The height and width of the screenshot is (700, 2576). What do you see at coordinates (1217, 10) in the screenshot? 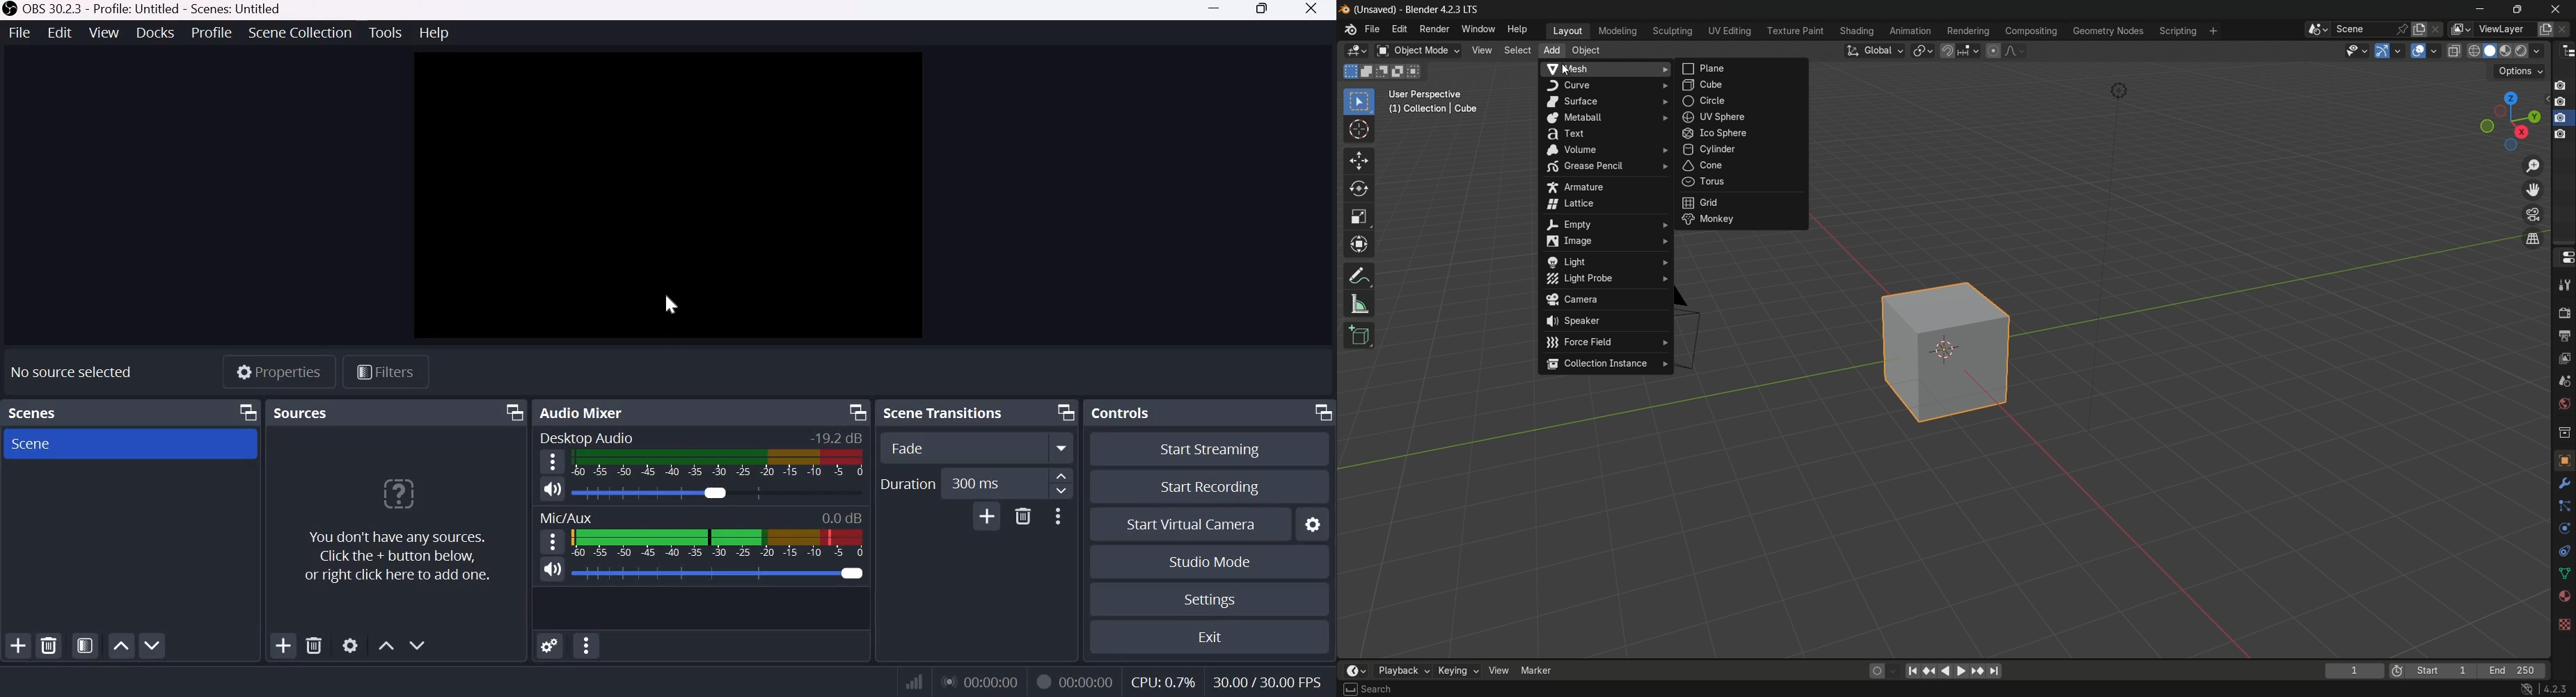
I see `Minimize` at bounding box center [1217, 10].